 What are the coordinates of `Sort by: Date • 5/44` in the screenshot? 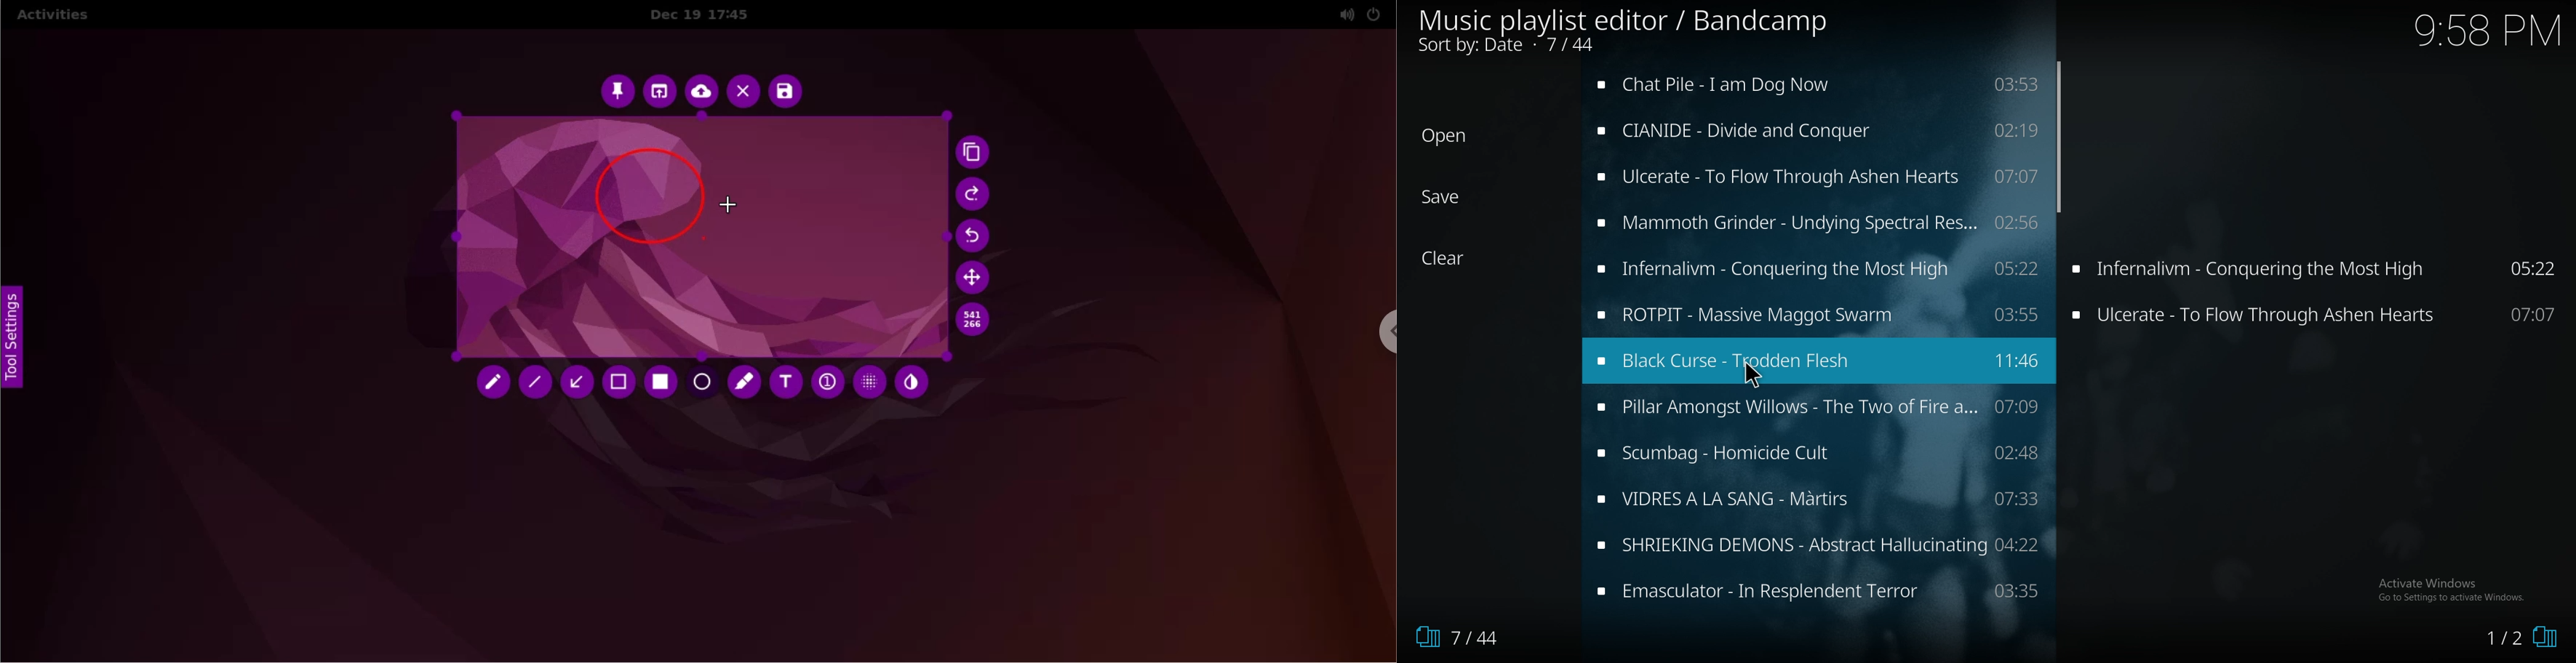 It's located at (1527, 47).